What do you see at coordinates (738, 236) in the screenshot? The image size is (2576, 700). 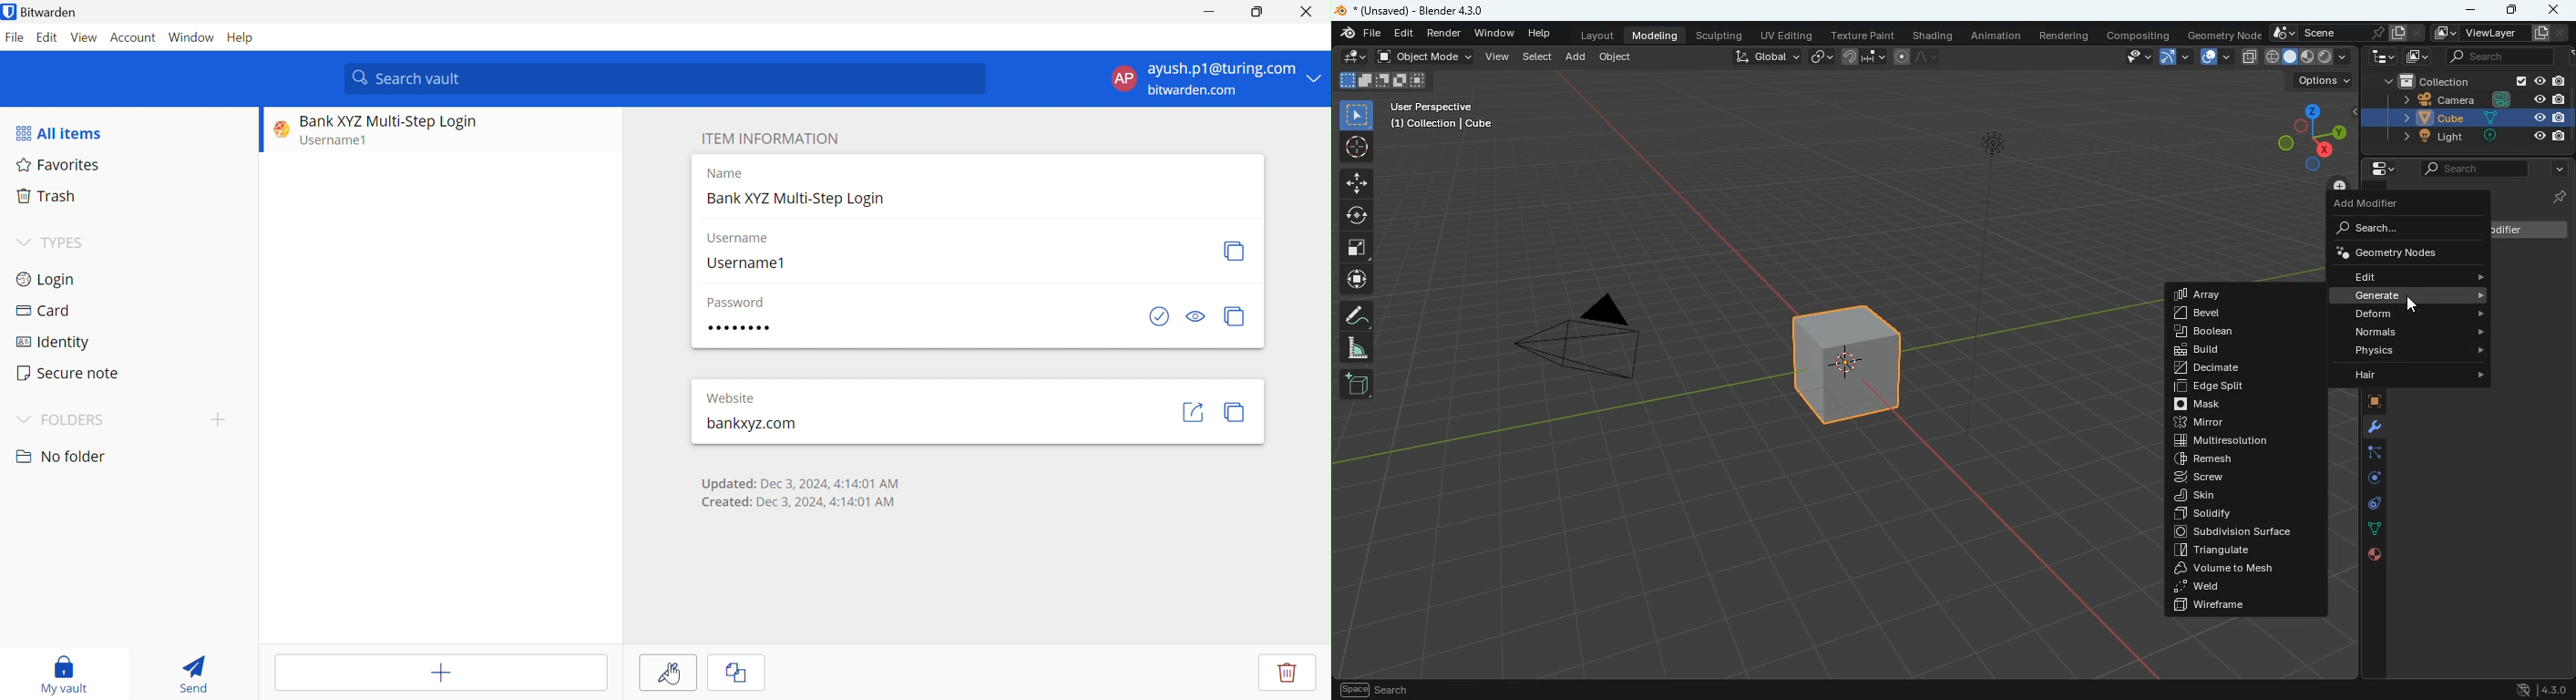 I see `Username` at bounding box center [738, 236].